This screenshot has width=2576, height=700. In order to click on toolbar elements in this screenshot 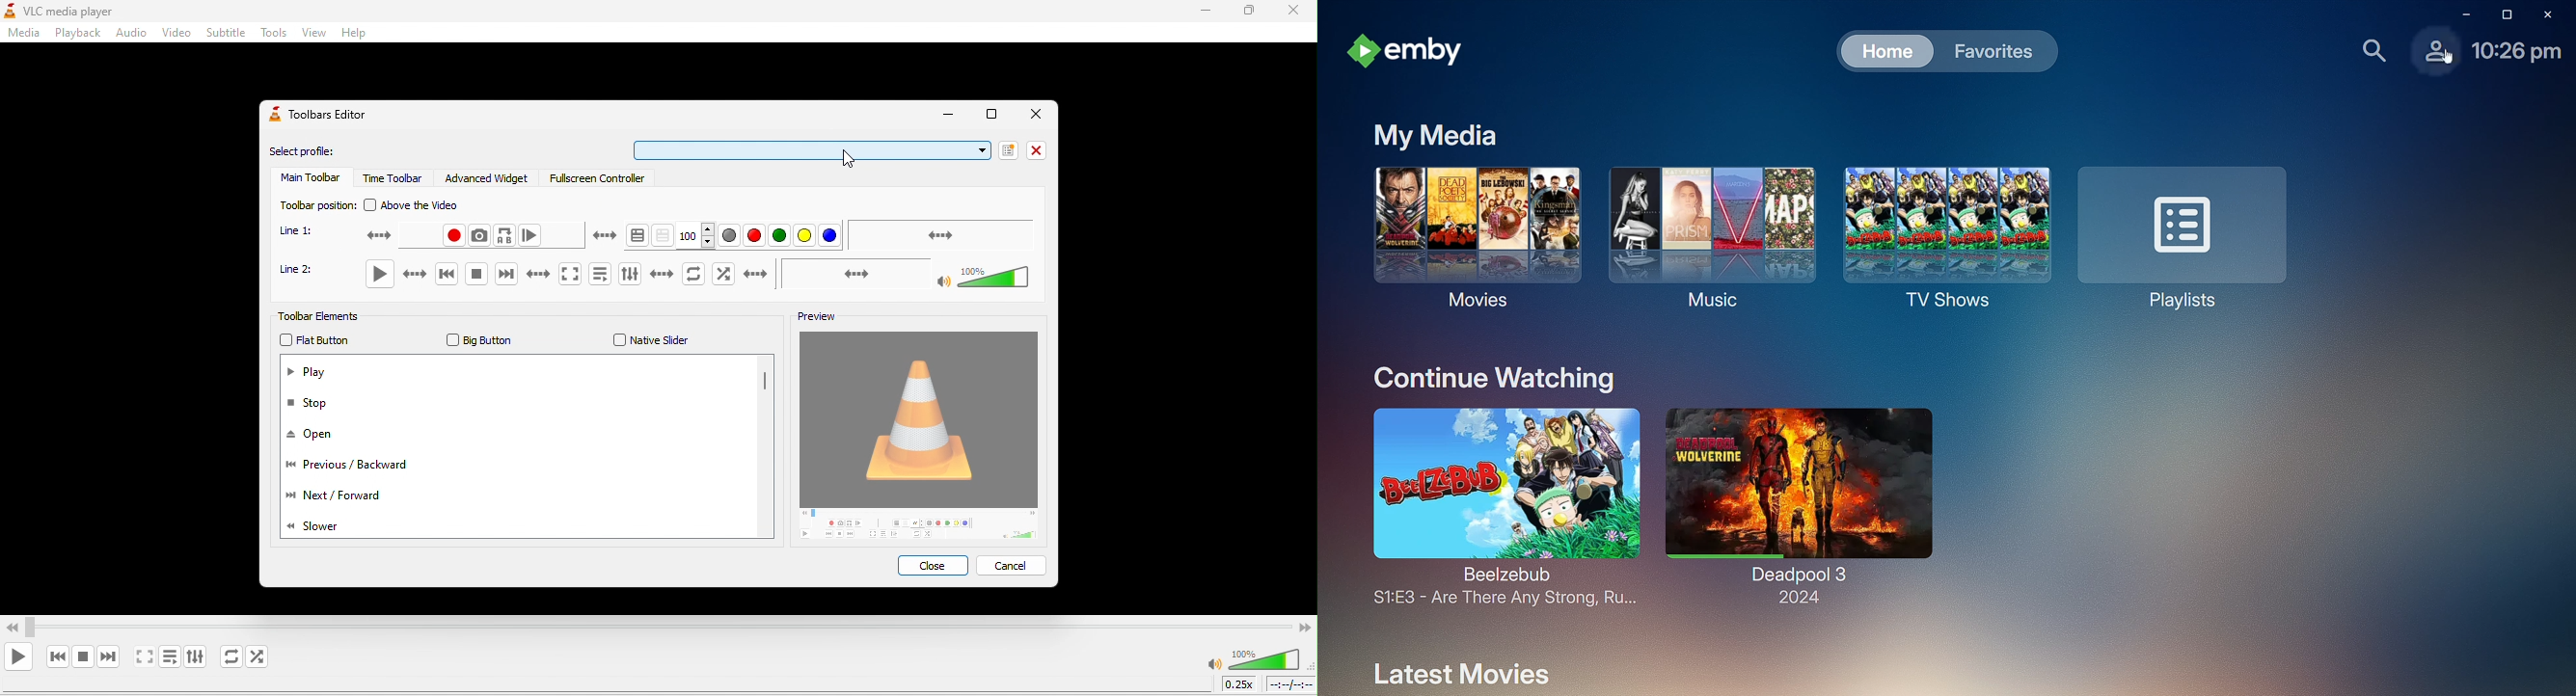, I will do `click(325, 316)`.